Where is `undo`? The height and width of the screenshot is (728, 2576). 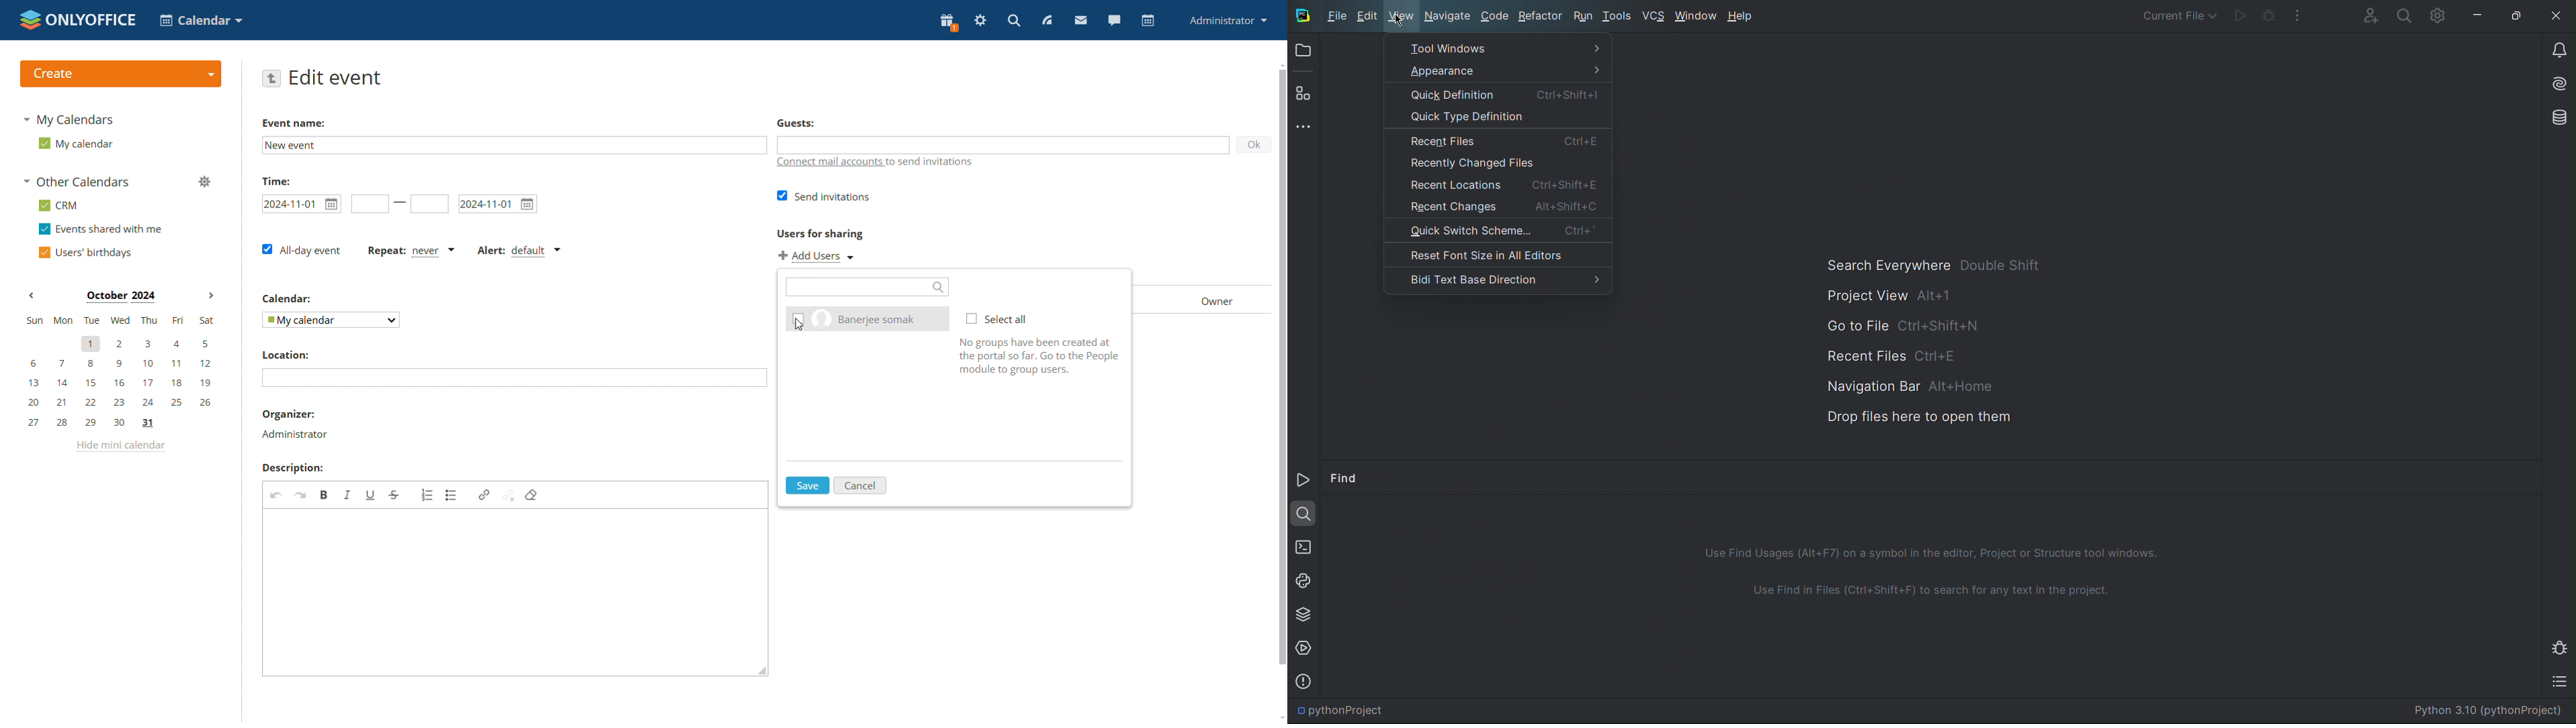 undo is located at coordinates (276, 494).